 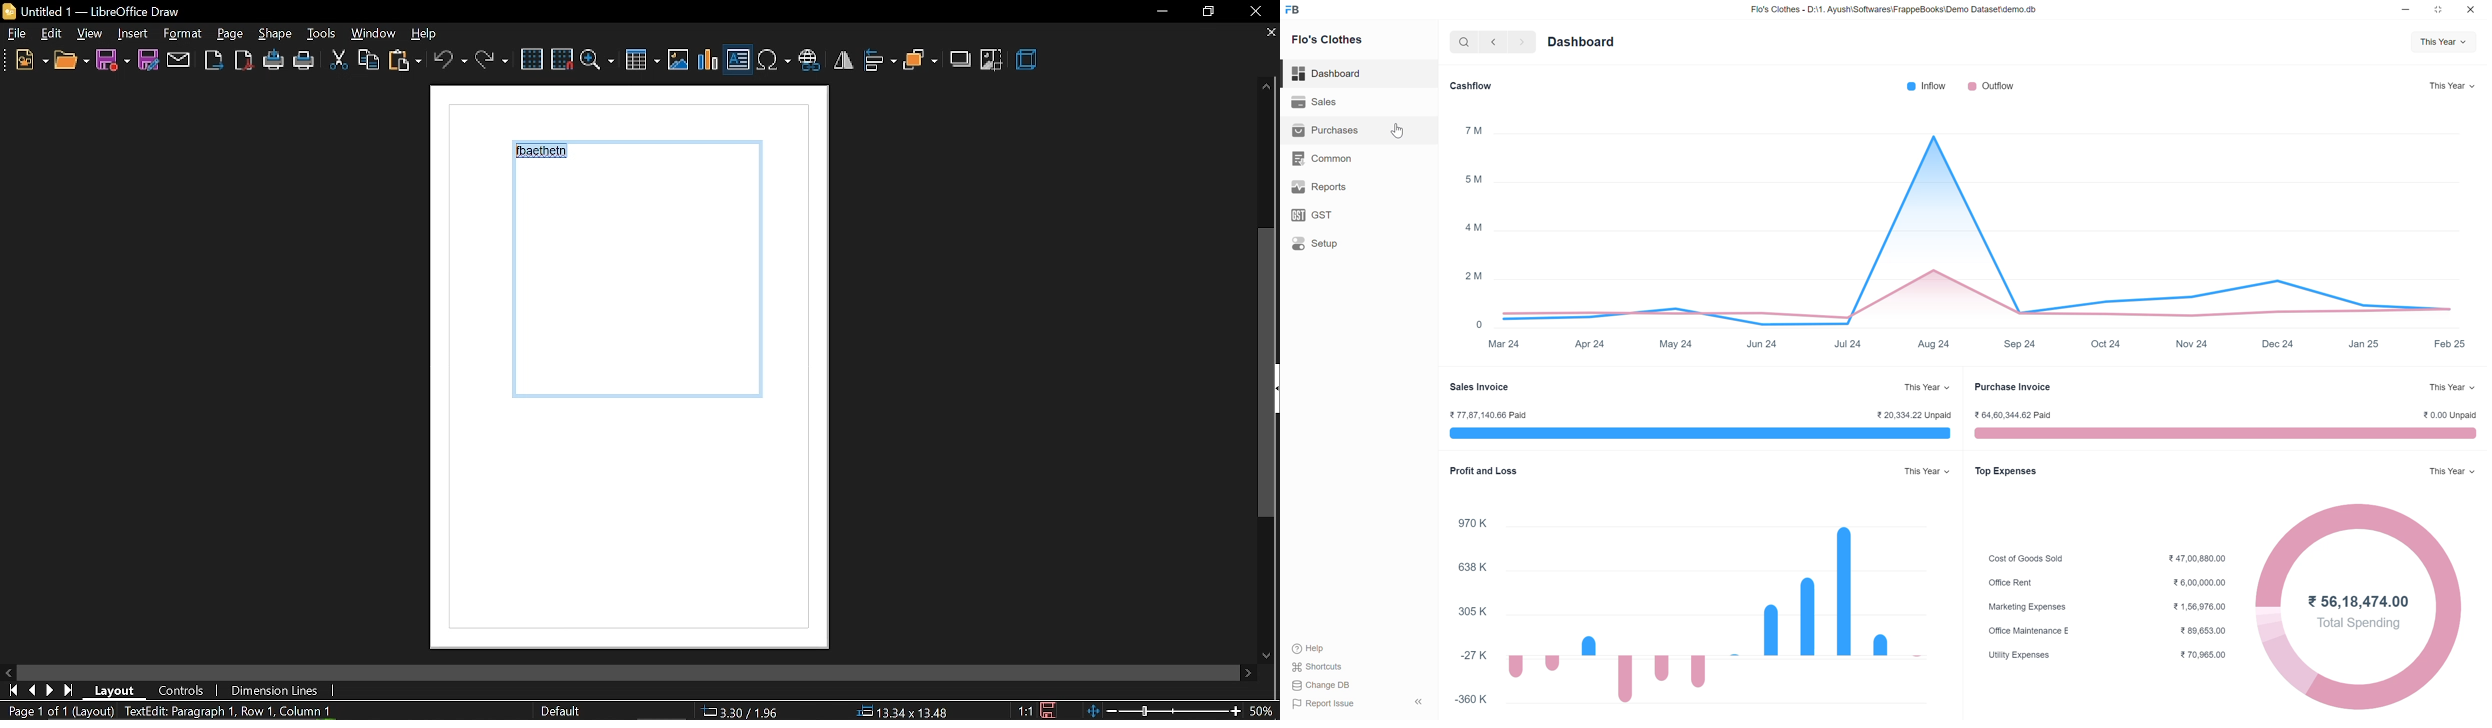 What do you see at coordinates (1914, 415) in the screenshot?
I see `20,334.22 Unpaid` at bounding box center [1914, 415].